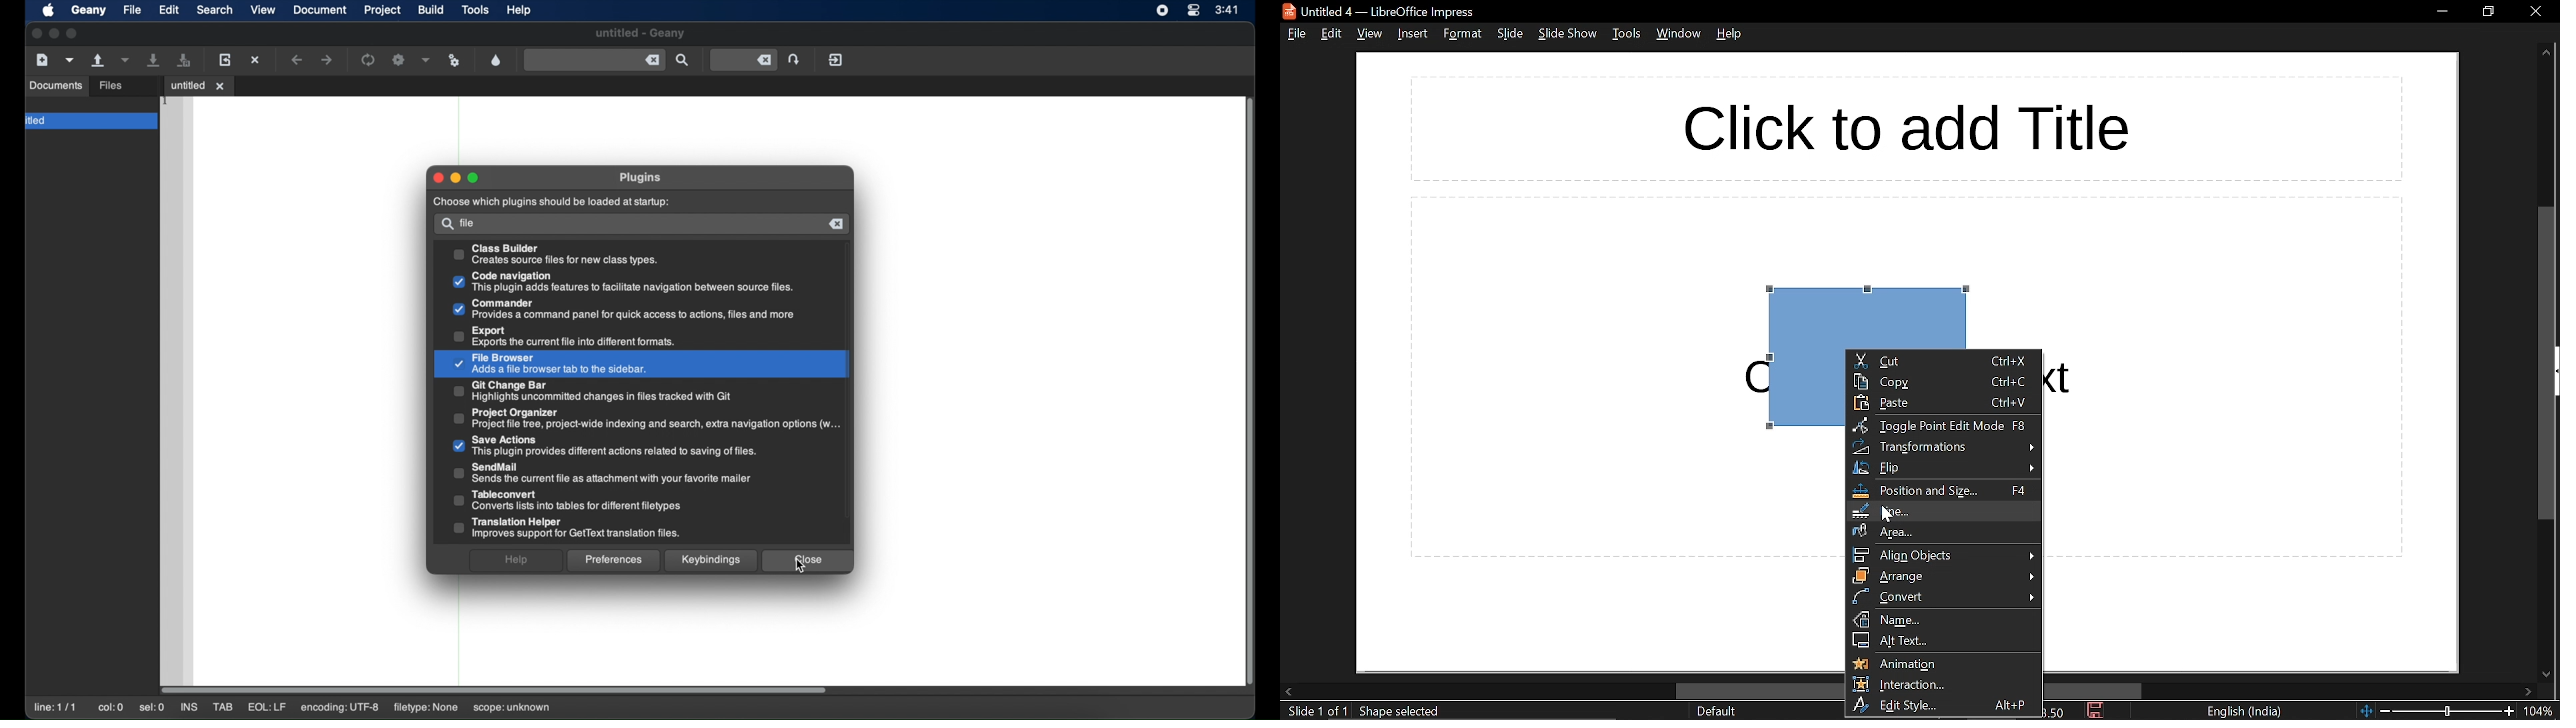  Describe the element at coordinates (431, 10) in the screenshot. I see `build` at that location.